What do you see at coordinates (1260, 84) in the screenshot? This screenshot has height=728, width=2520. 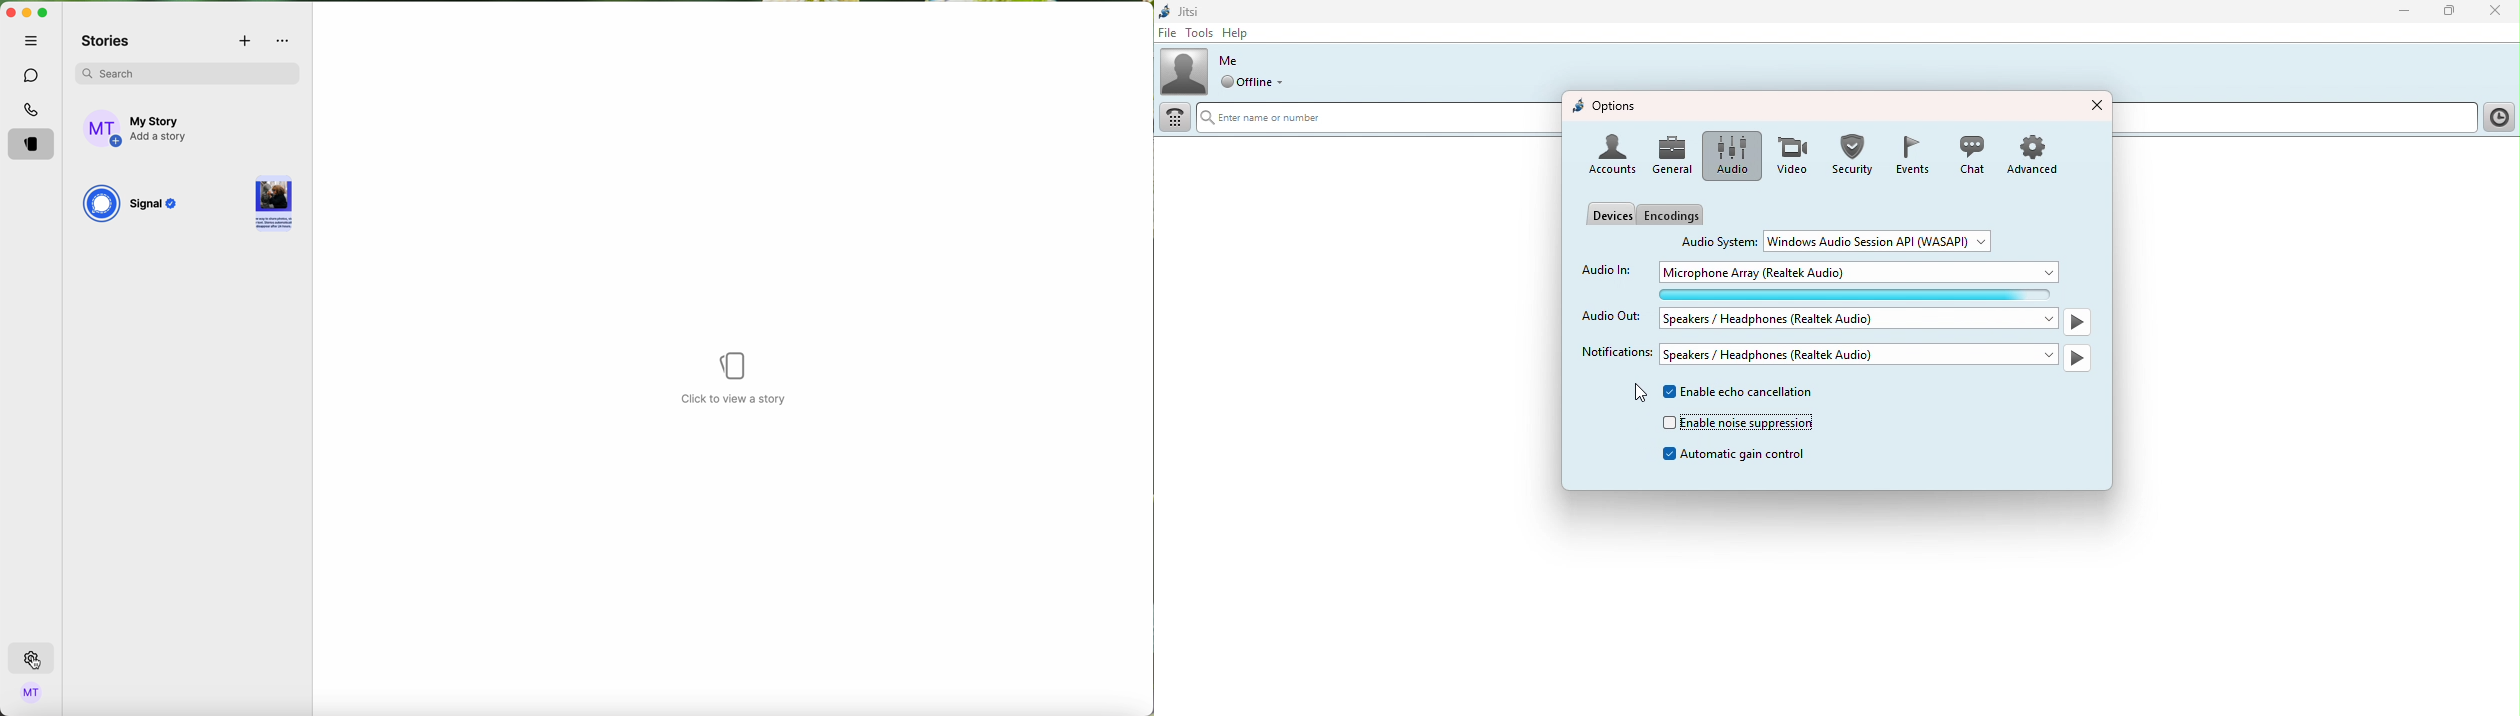 I see `Set global status` at bounding box center [1260, 84].